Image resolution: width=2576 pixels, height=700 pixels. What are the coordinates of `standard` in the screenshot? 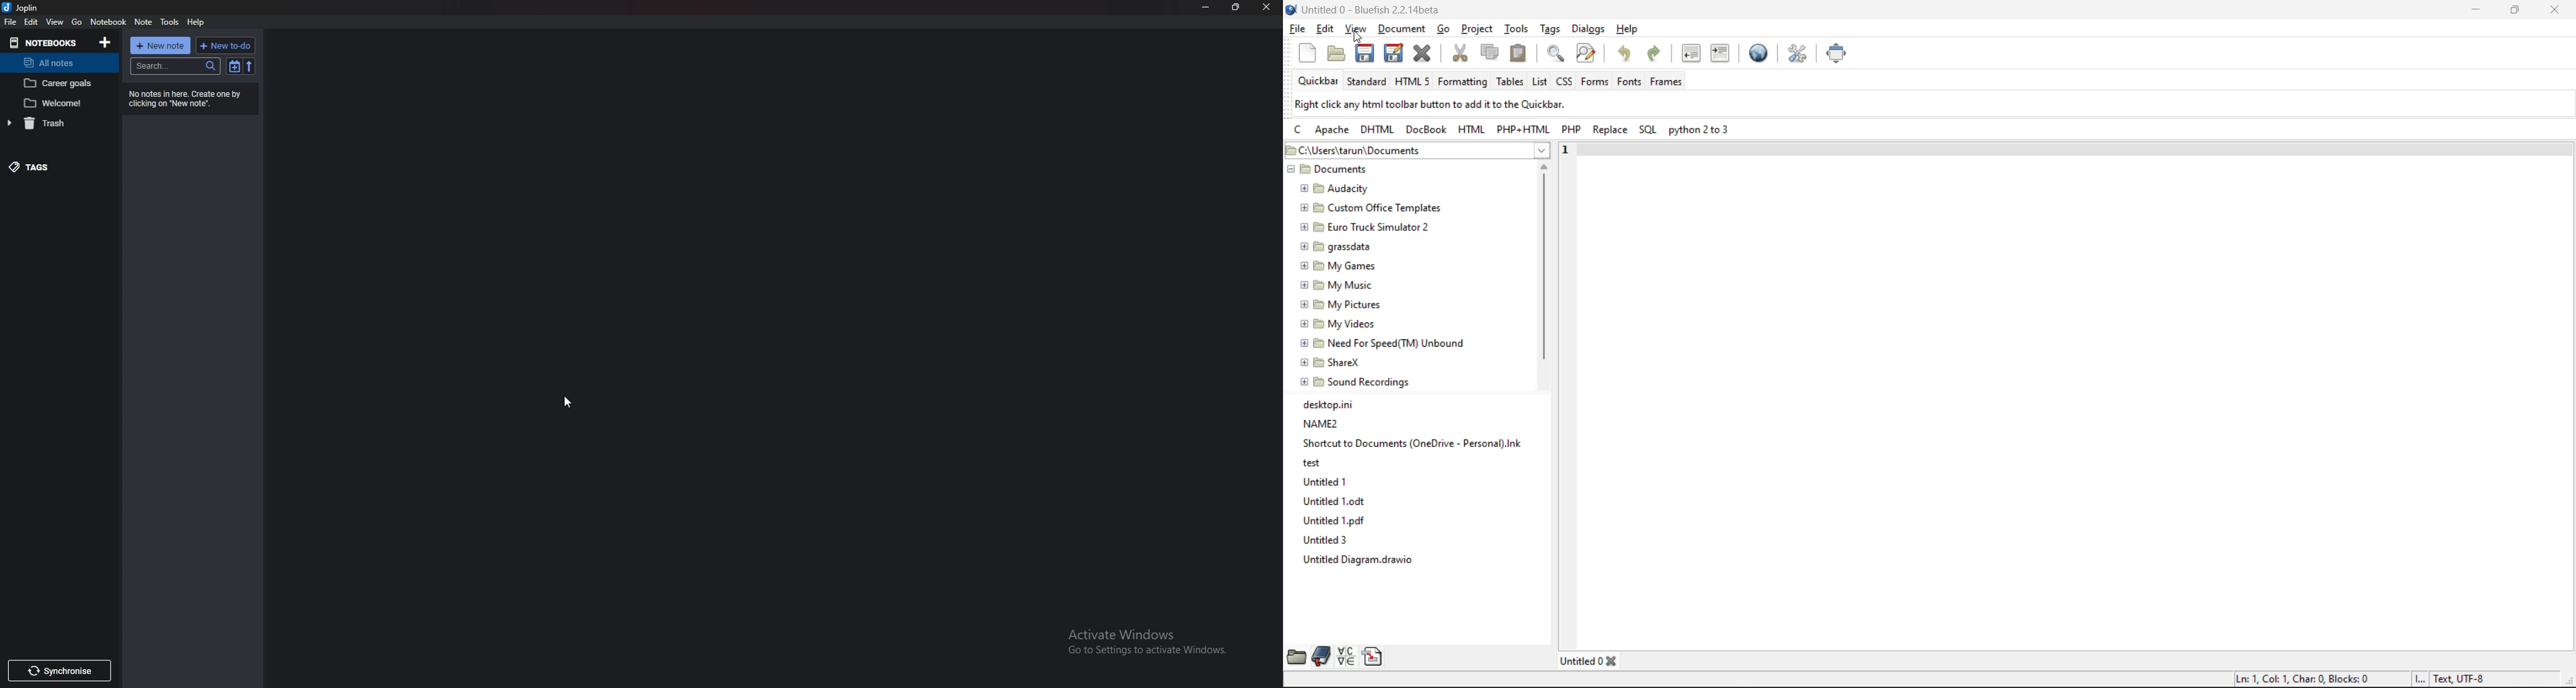 It's located at (1368, 82).